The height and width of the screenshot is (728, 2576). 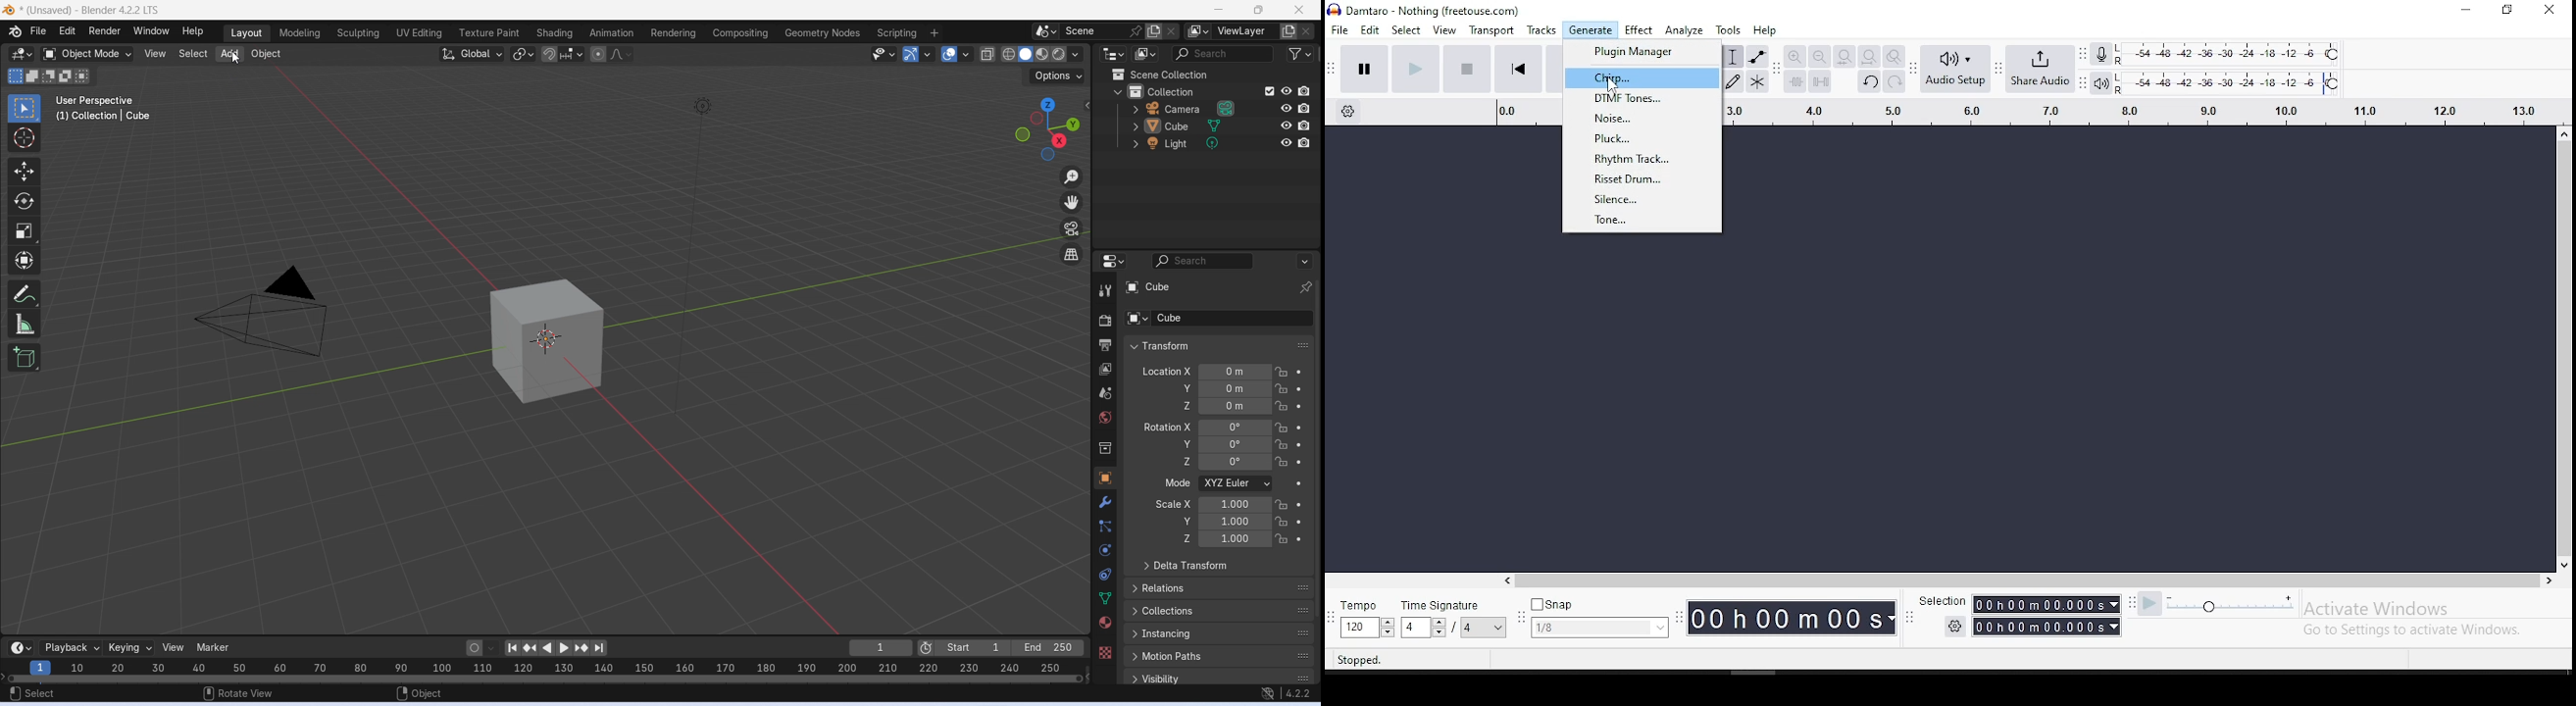 I want to click on Click, so click(x=1046, y=129).